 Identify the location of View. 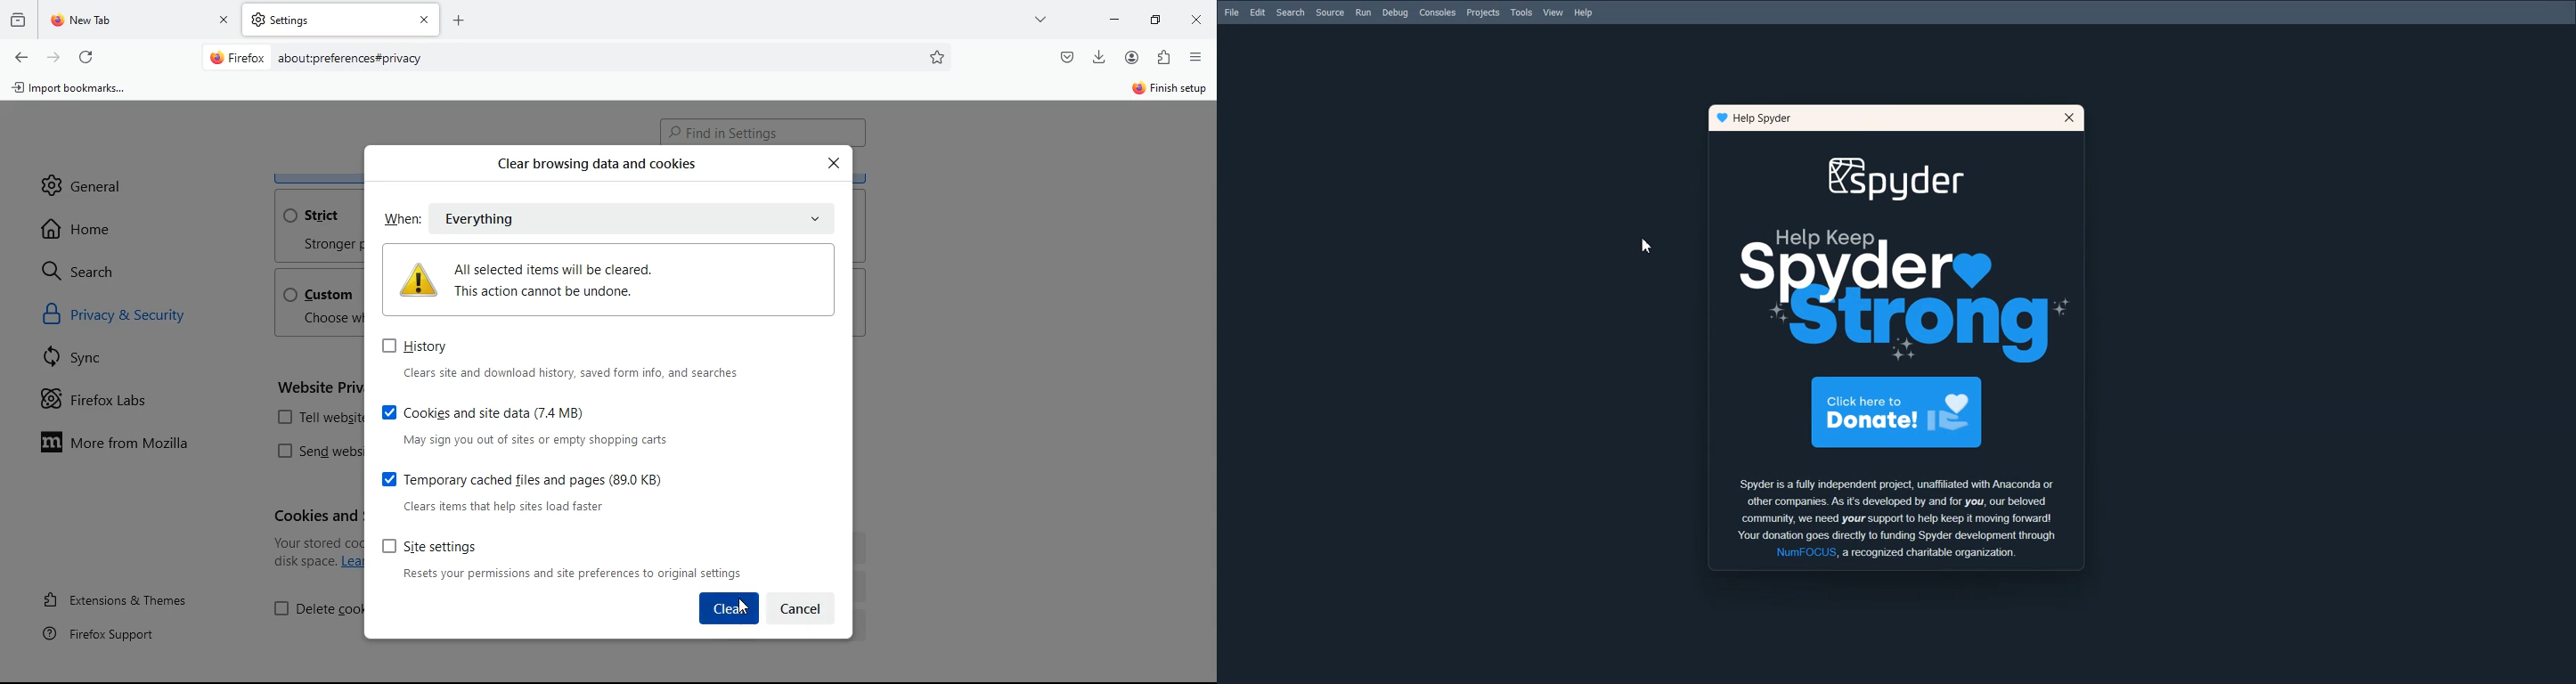
(1553, 12).